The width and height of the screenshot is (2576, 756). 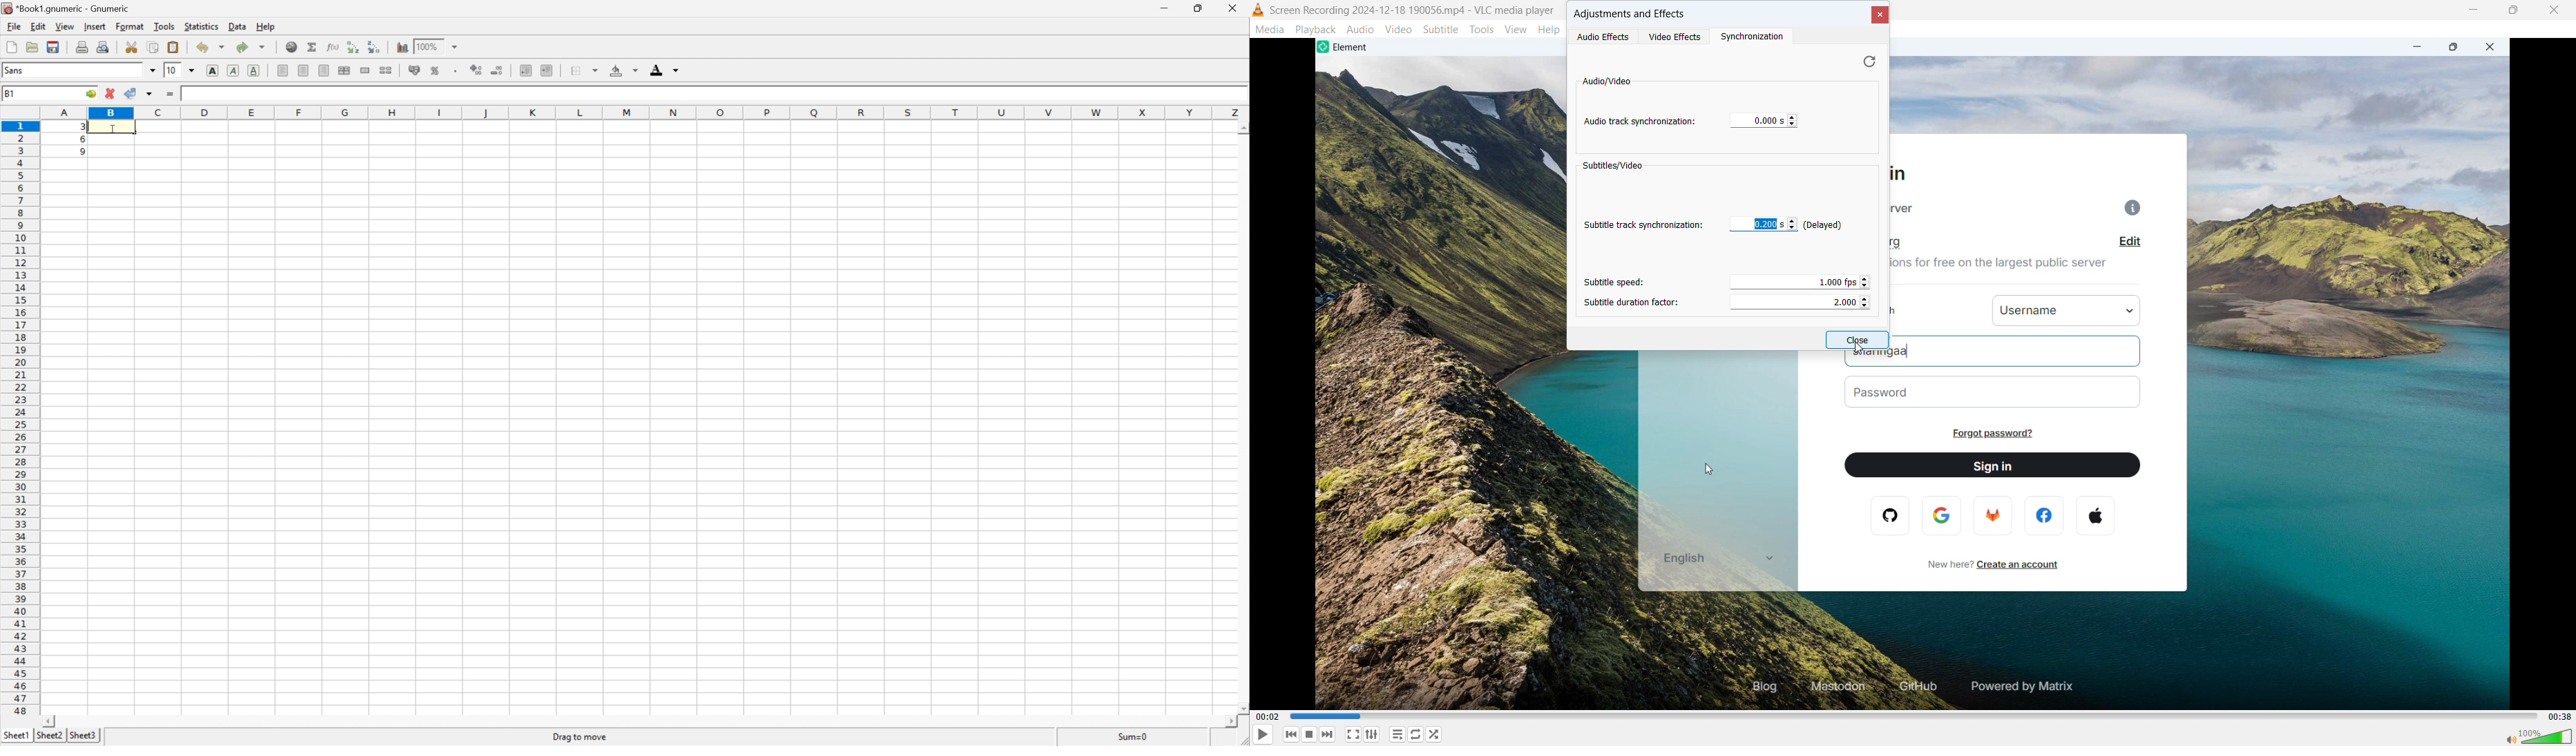 What do you see at coordinates (63, 25) in the screenshot?
I see `View` at bounding box center [63, 25].